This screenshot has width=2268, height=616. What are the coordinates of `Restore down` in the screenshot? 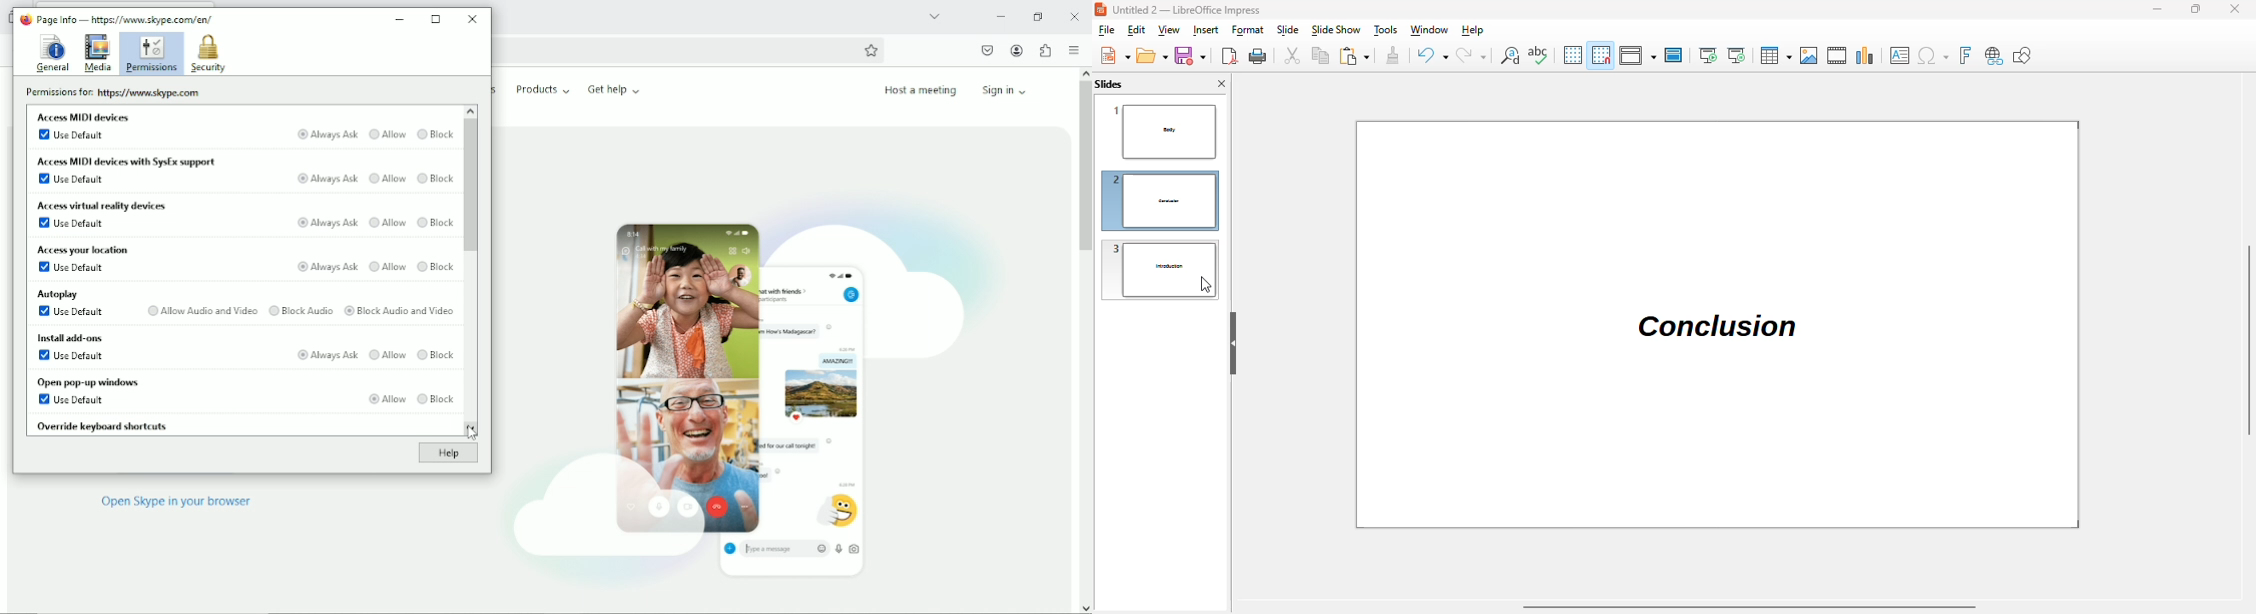 It's located at (1037, 16).